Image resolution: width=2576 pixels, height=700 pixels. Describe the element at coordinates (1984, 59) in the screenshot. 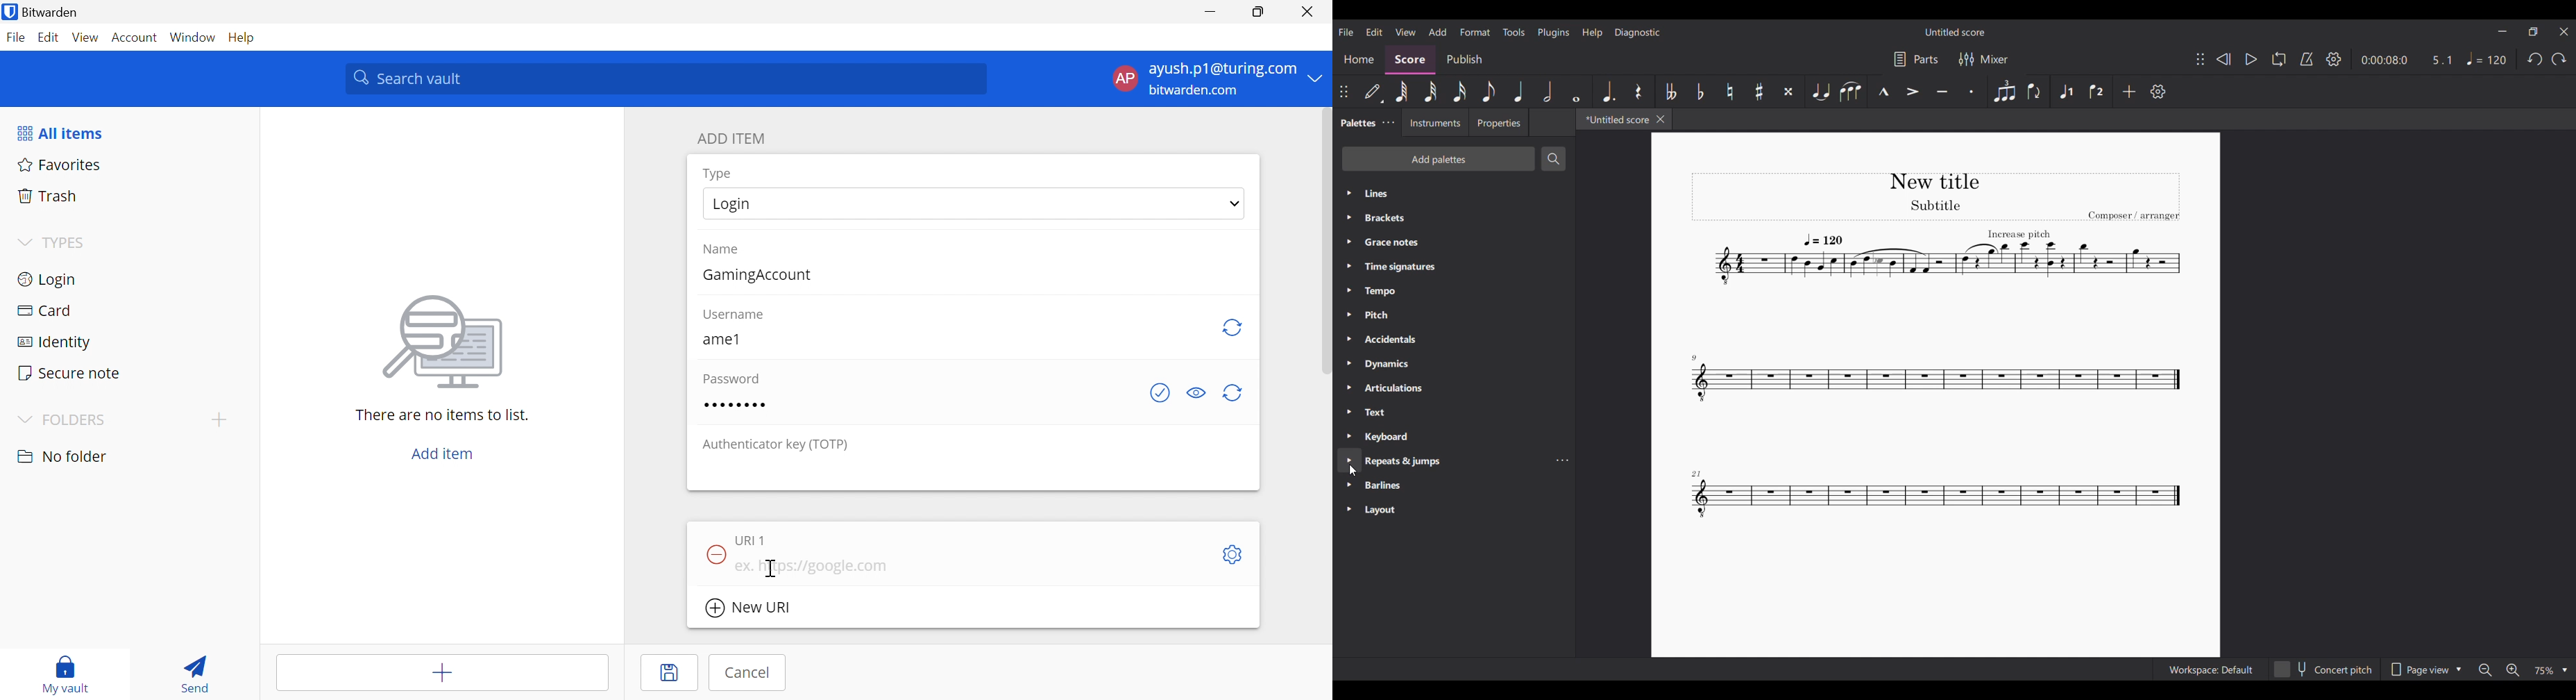

I see `Mixer settings` at that location.